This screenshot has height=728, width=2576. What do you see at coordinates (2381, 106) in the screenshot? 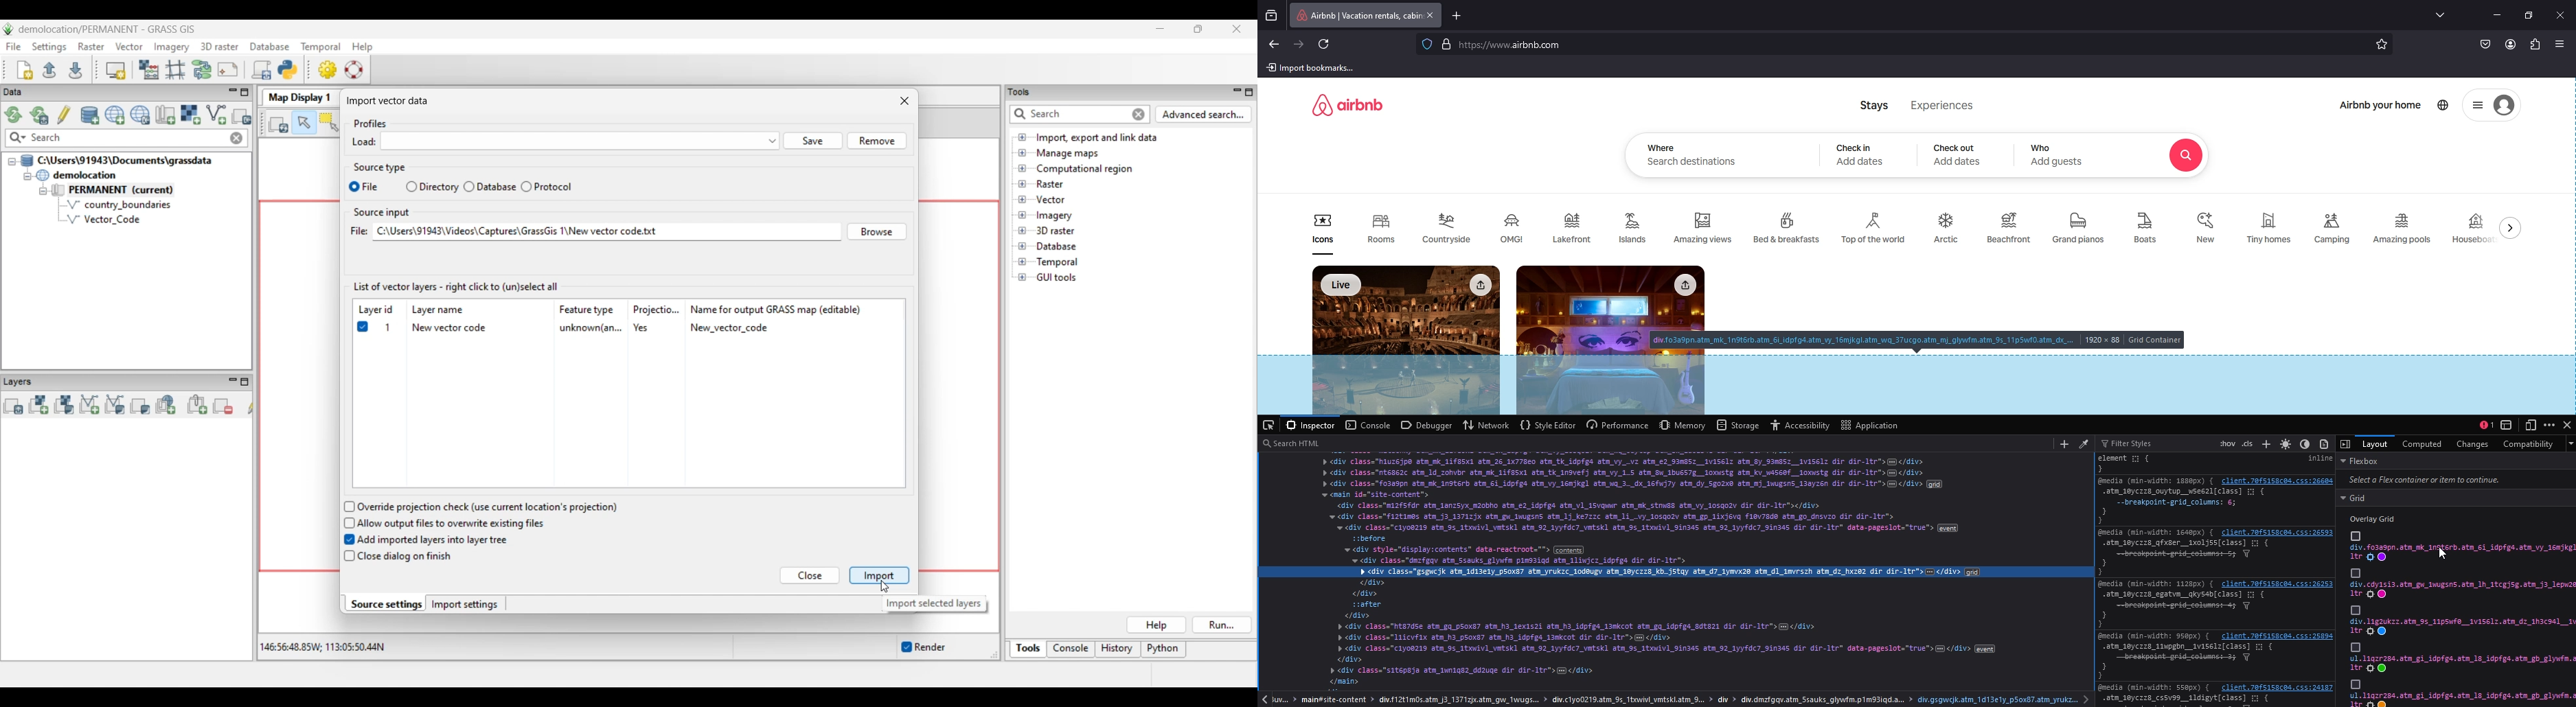
I see `Airbnb your home` at bounding box center [2381, 106].